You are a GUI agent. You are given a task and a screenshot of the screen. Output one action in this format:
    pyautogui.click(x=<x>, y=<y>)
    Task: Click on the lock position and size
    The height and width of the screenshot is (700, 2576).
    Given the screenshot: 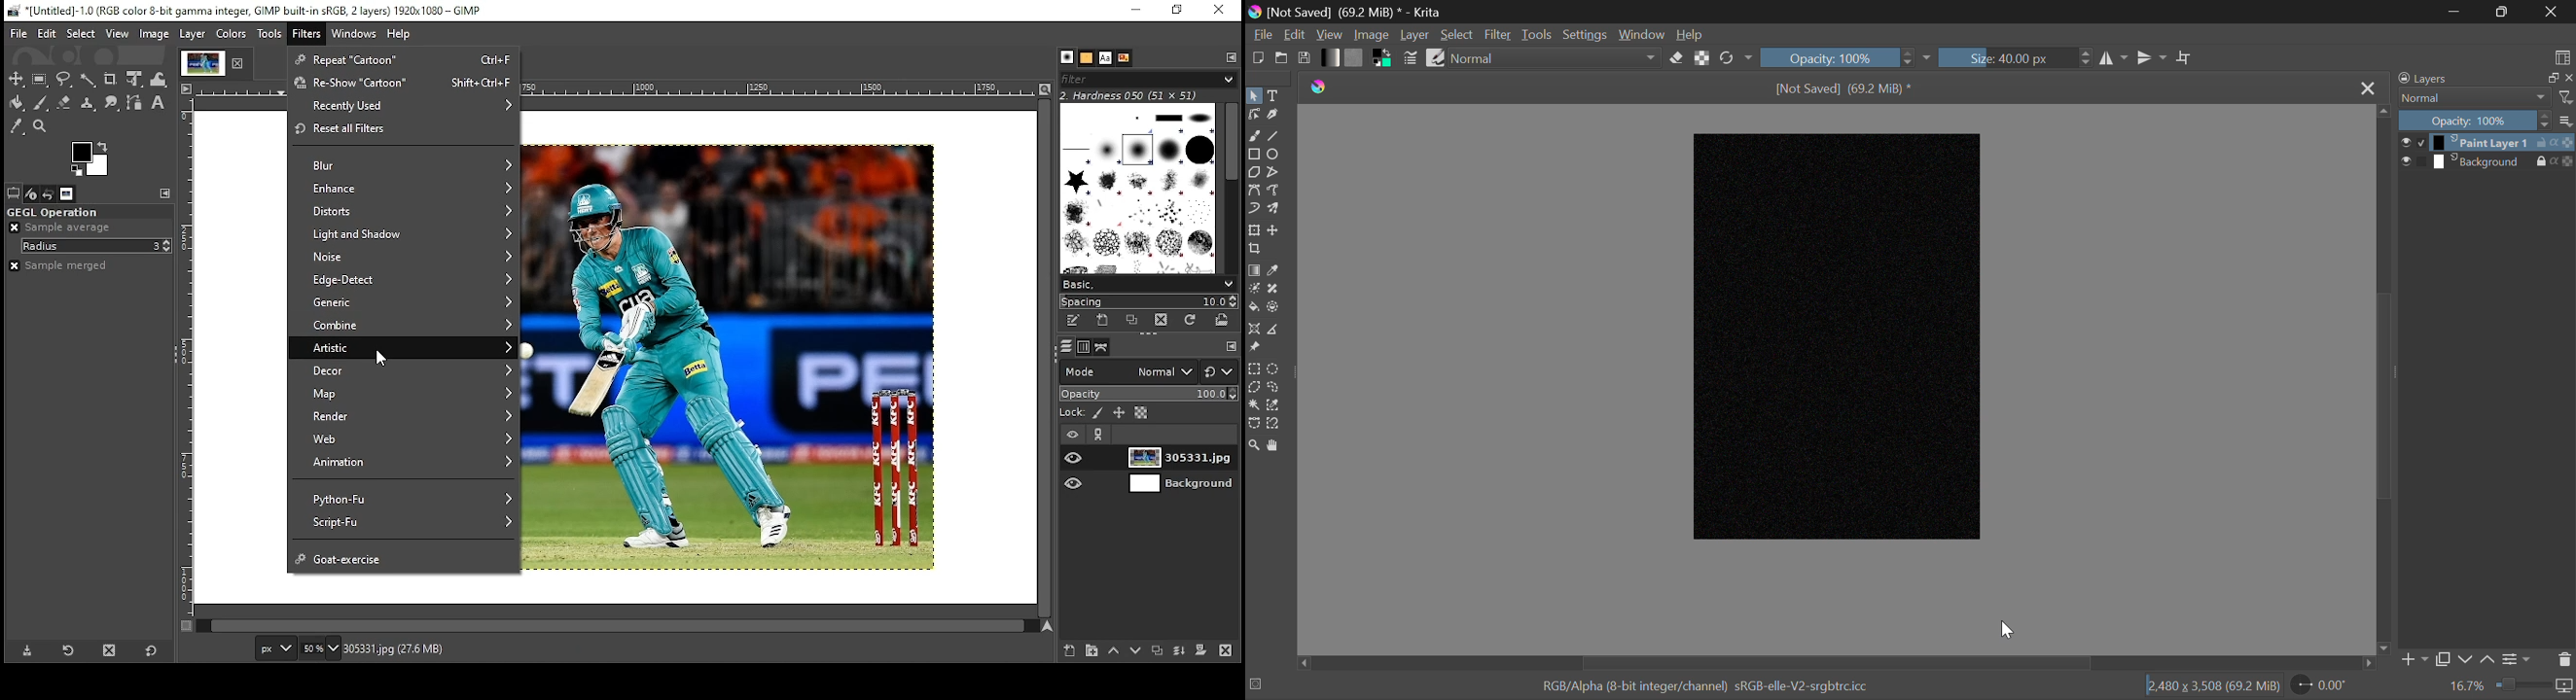 What is the action you would take?
    pyautogui.click(x=1119, y=413)
    